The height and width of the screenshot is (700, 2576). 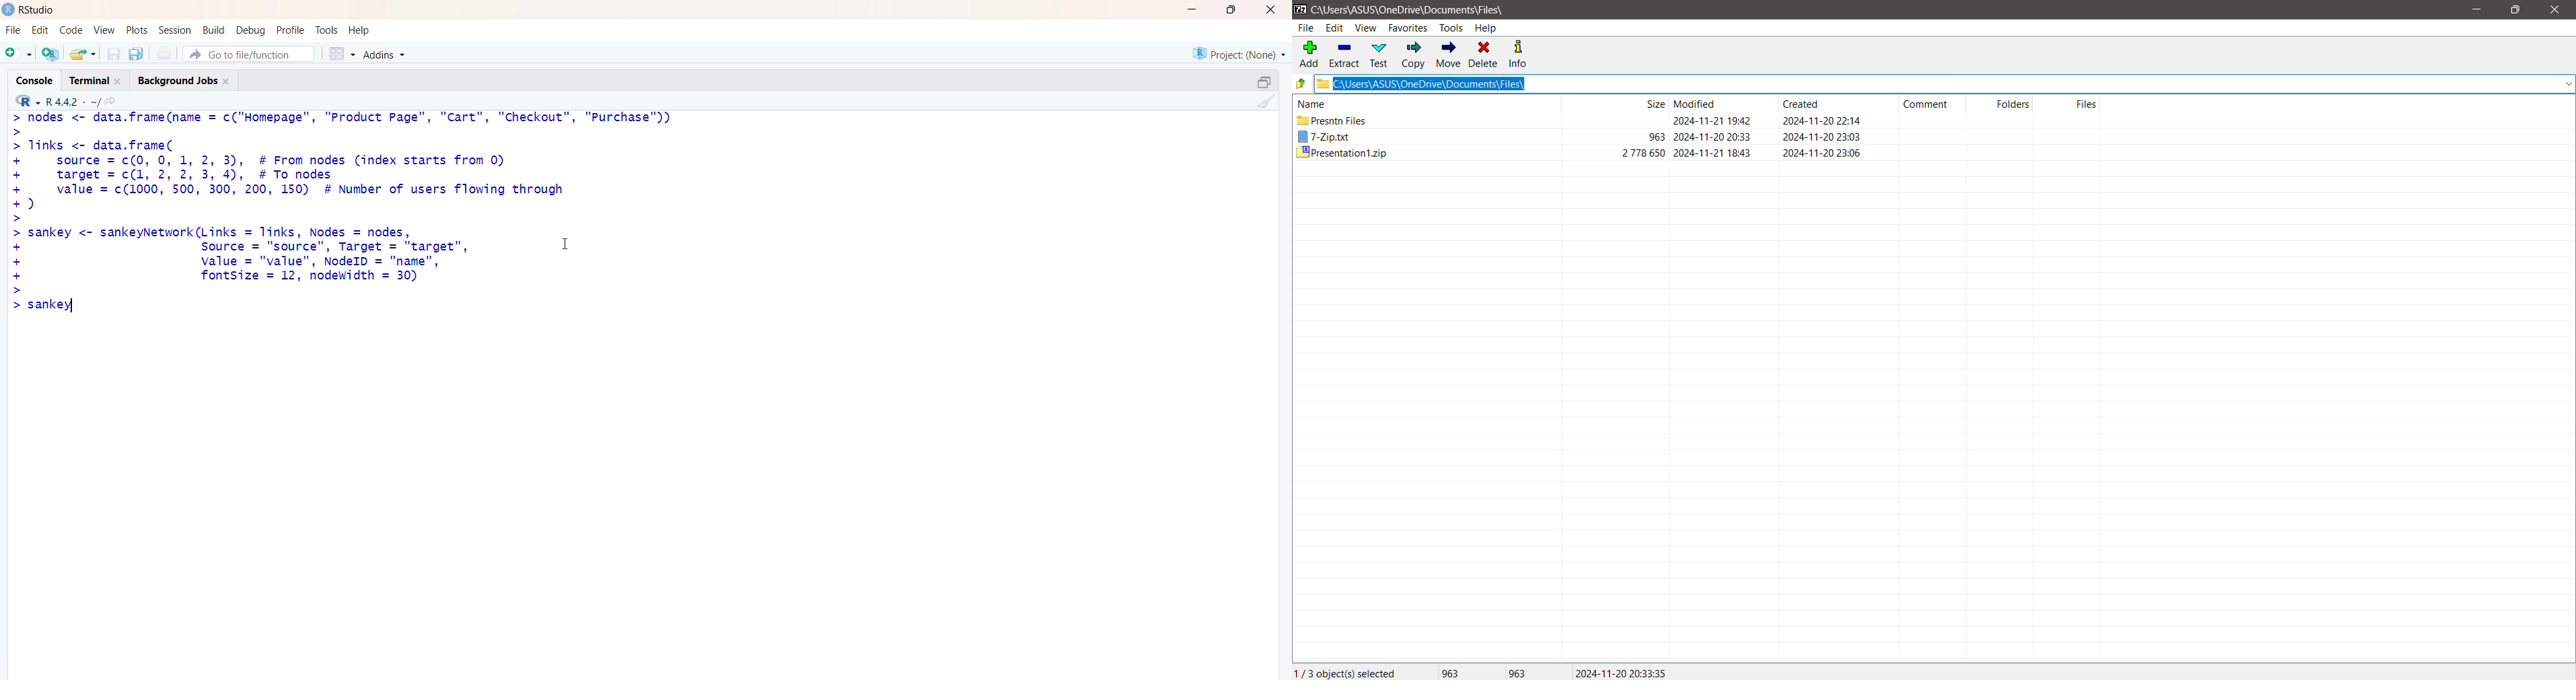 What do you see at coordinates (1926, 104) in the screenshot?
I see `comment` at bounding box center [1926, 104].